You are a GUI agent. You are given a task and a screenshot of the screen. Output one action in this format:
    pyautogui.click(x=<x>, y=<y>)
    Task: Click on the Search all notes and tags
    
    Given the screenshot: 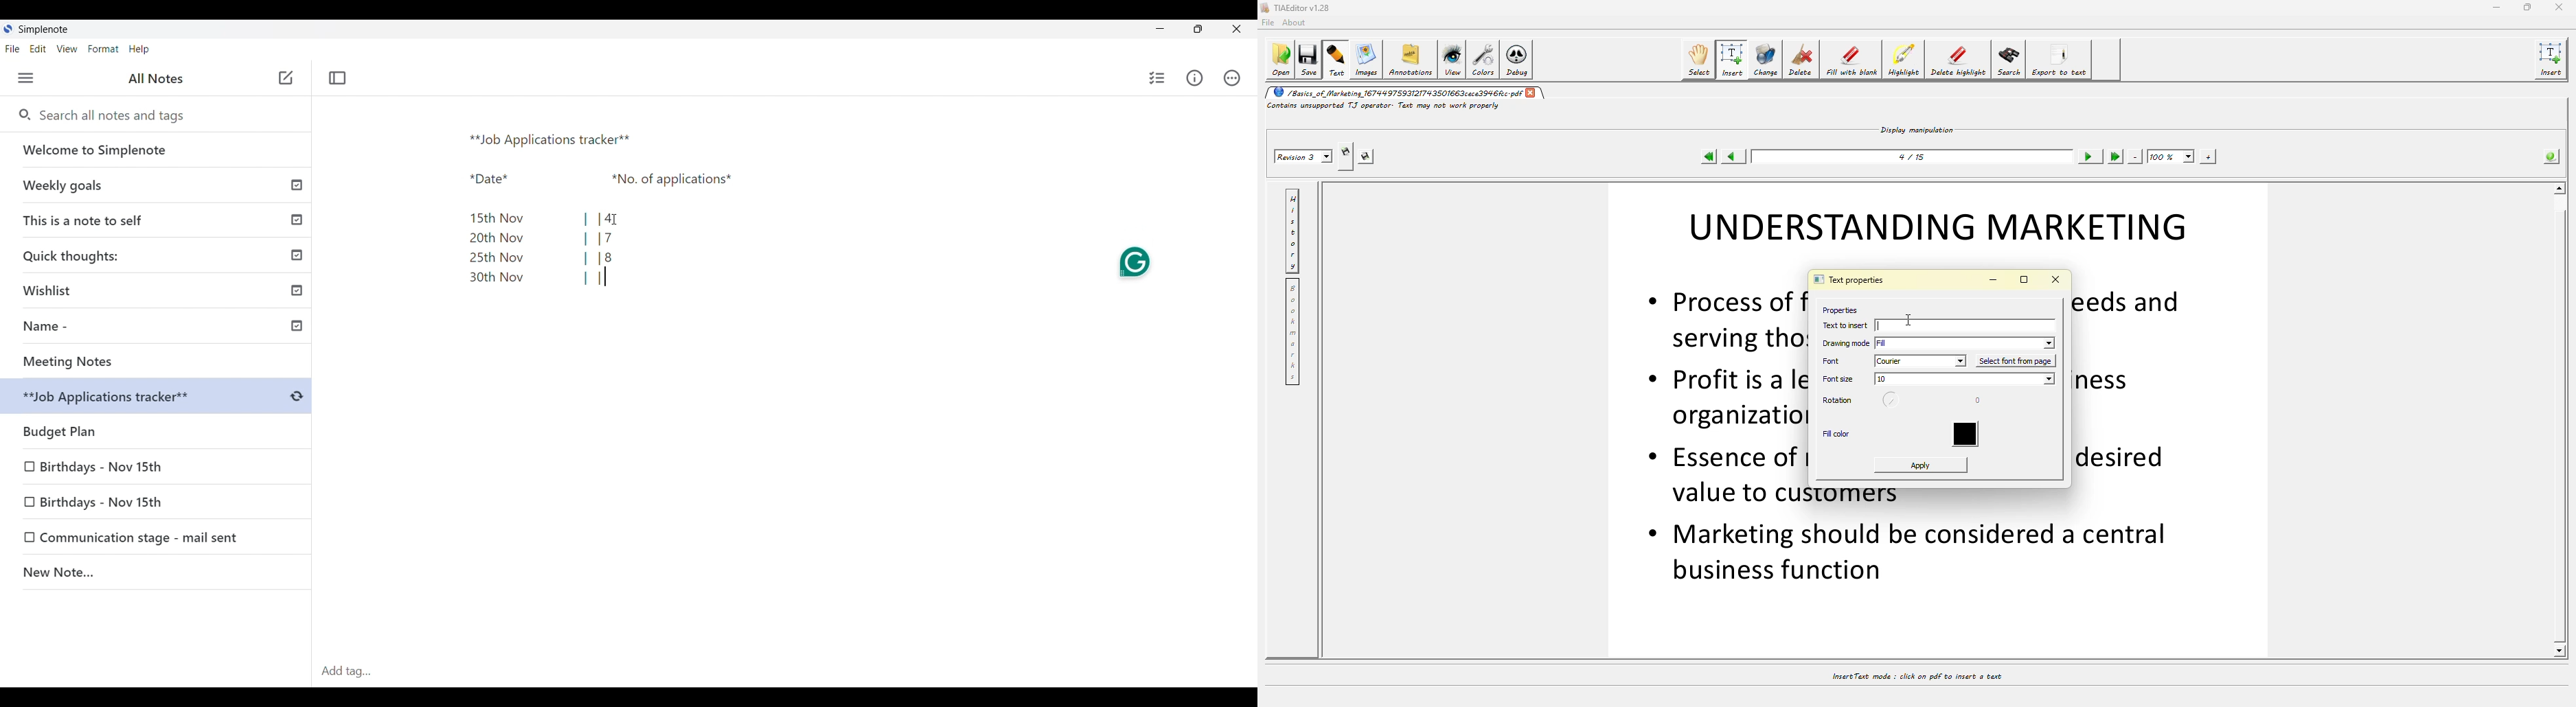 What is the action you would take?
    pyautogui.click(x=117, y=115)
    